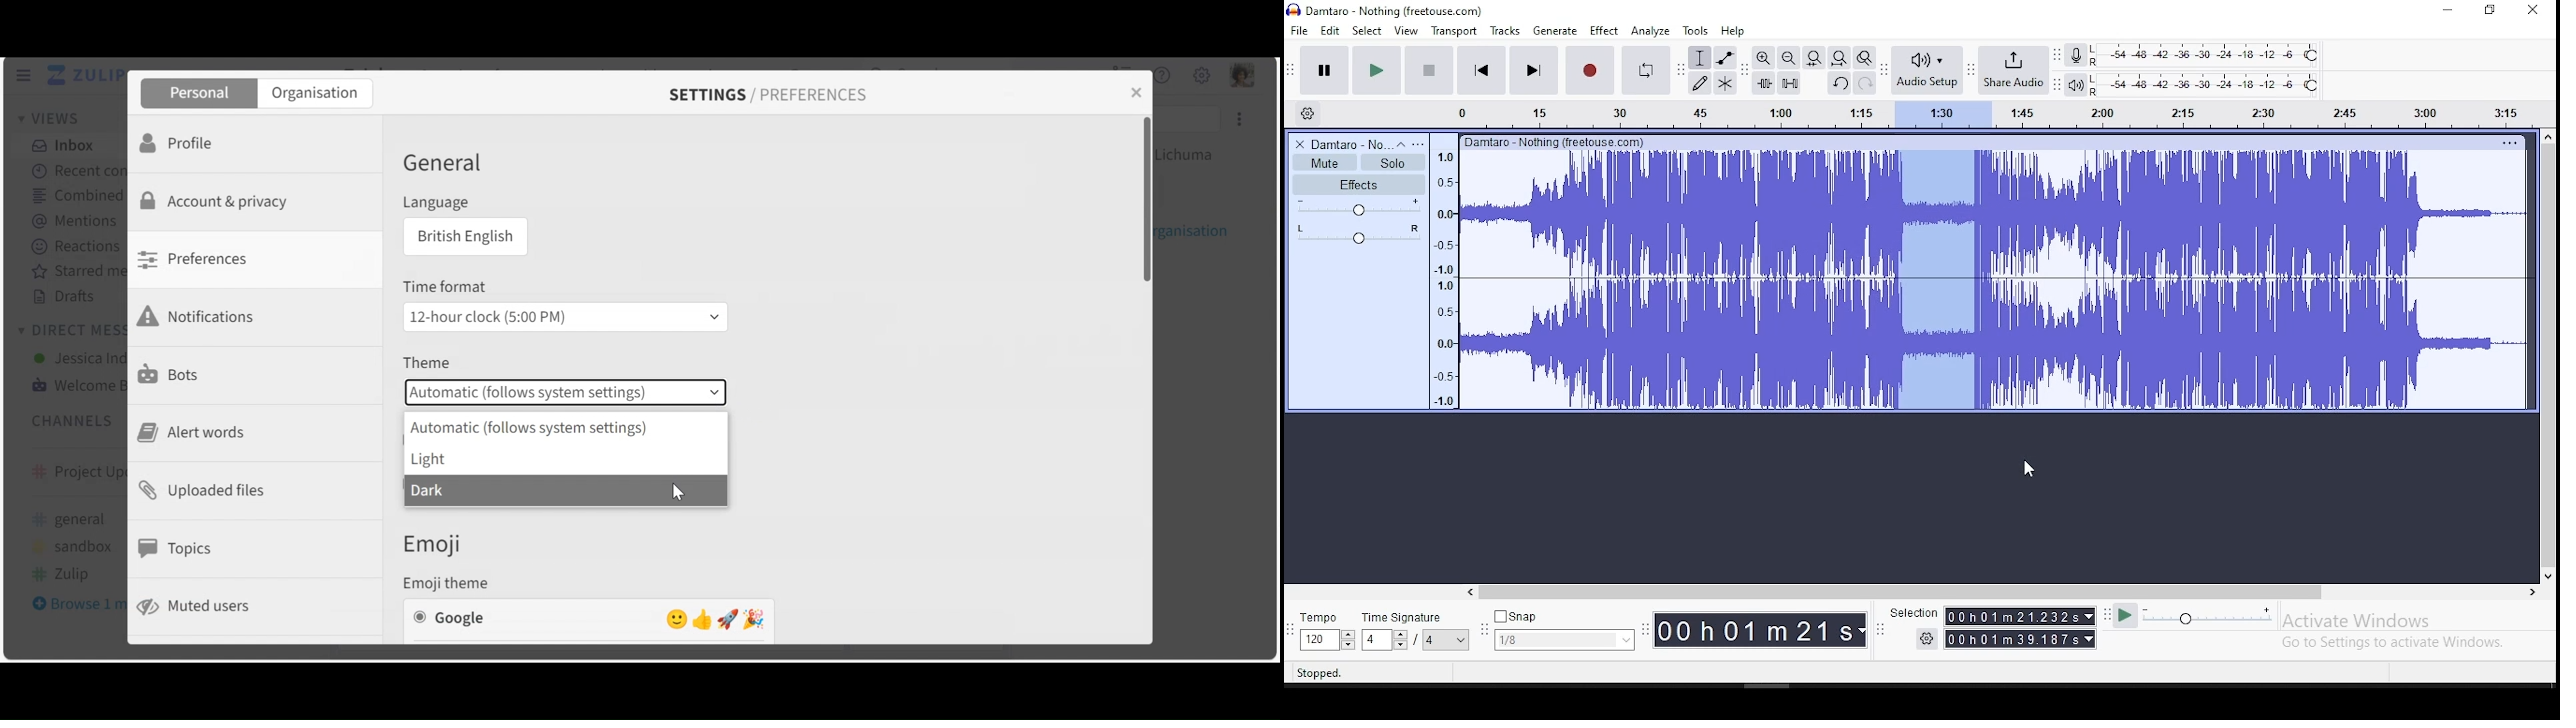  I want to click on audio track, so click(1991, 214).